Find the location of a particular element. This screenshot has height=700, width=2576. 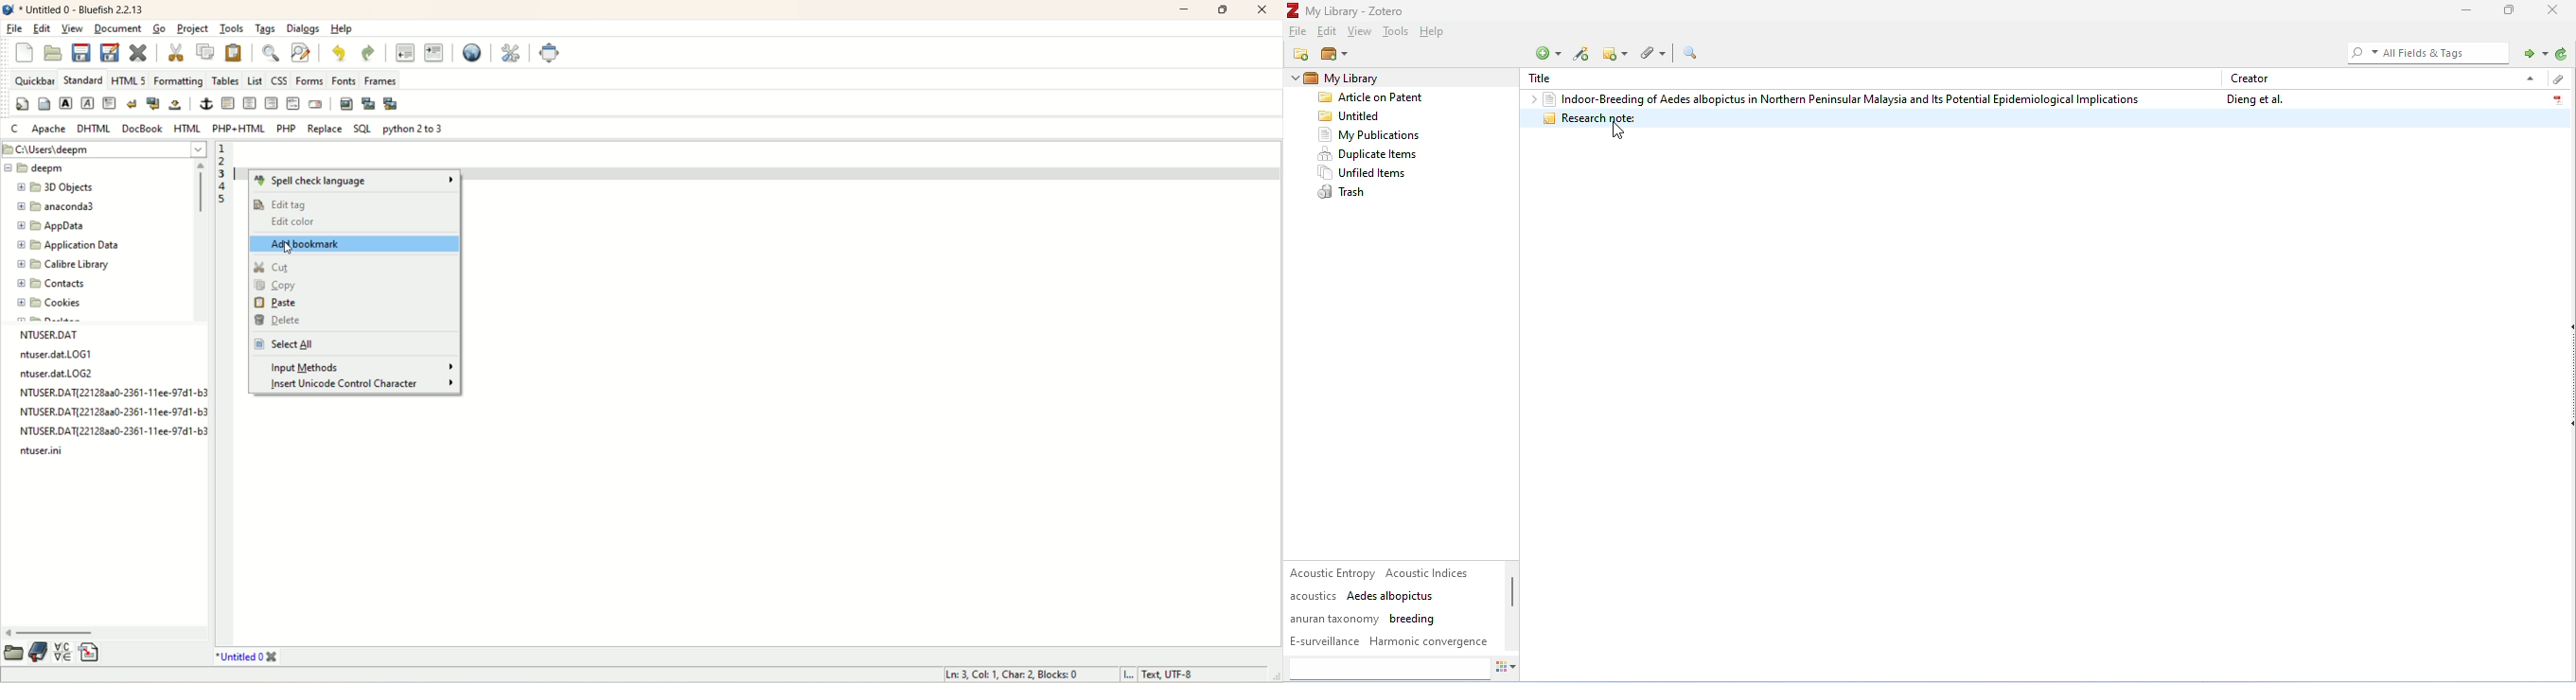

sync with zotero.org is located at coordinates (2562, 54).